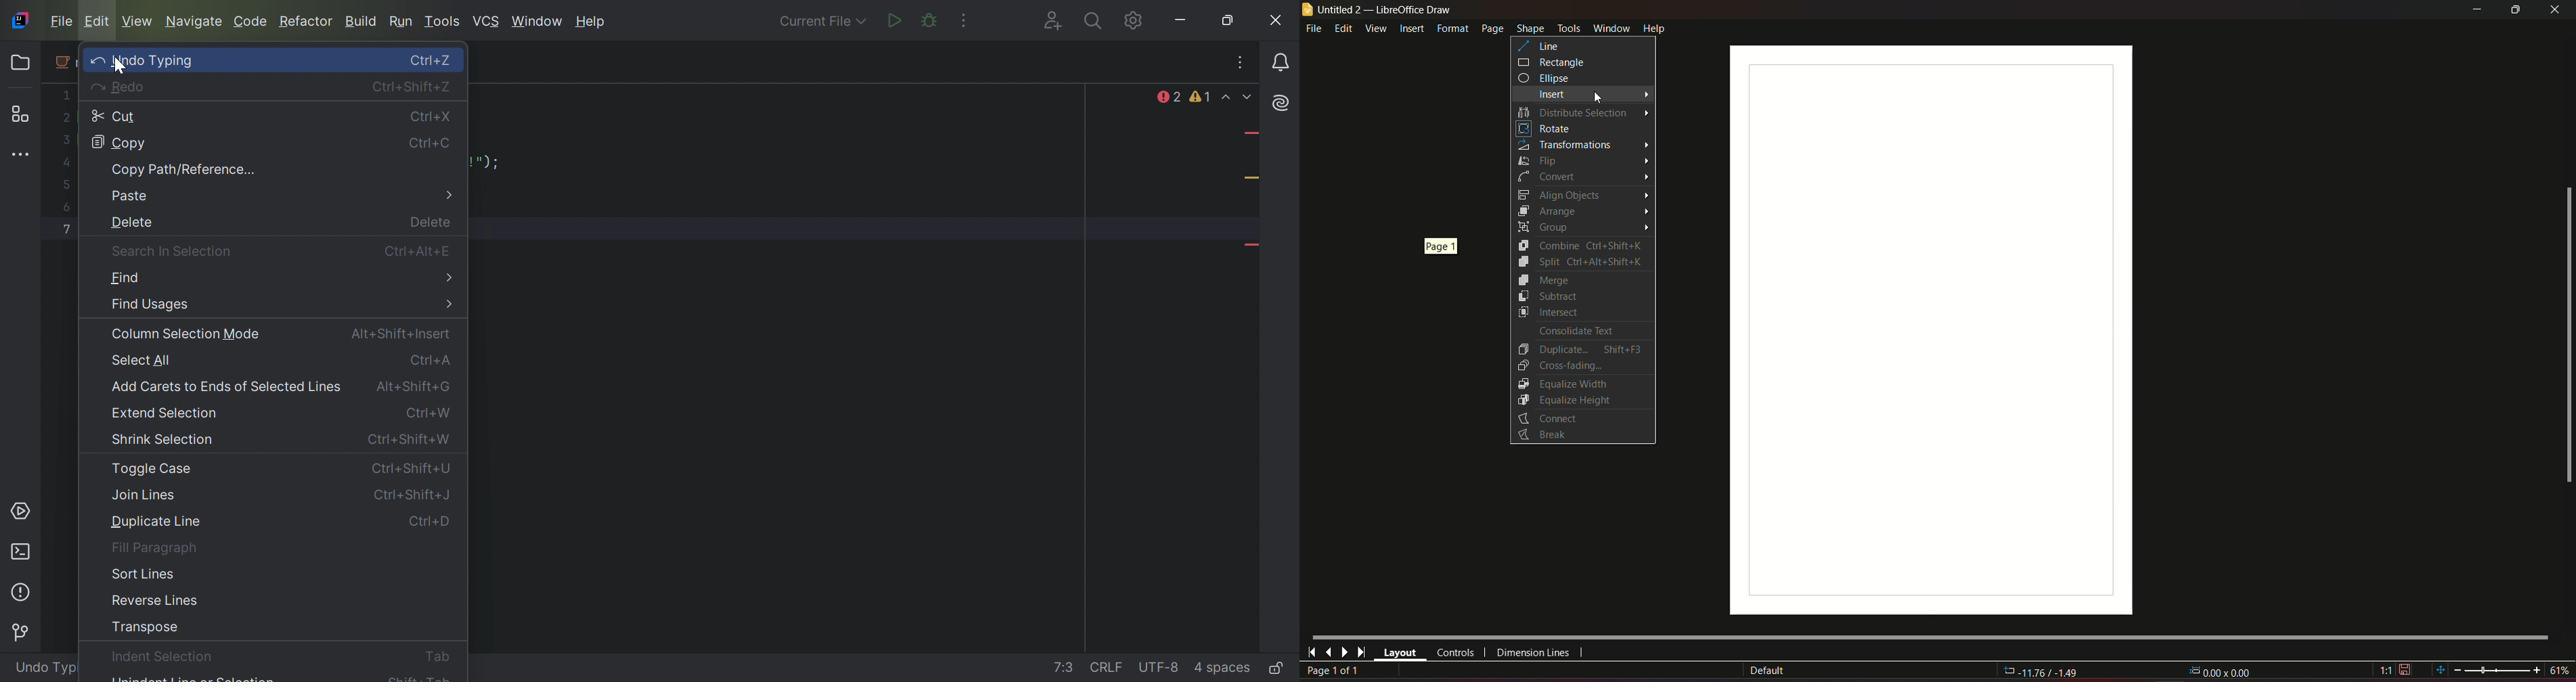 This screenshot has height=700, width=2576. What do you see at coordinates (430, 143) in the screenshot?
I see `Ctrl+C` at bounding box center [430, 143].